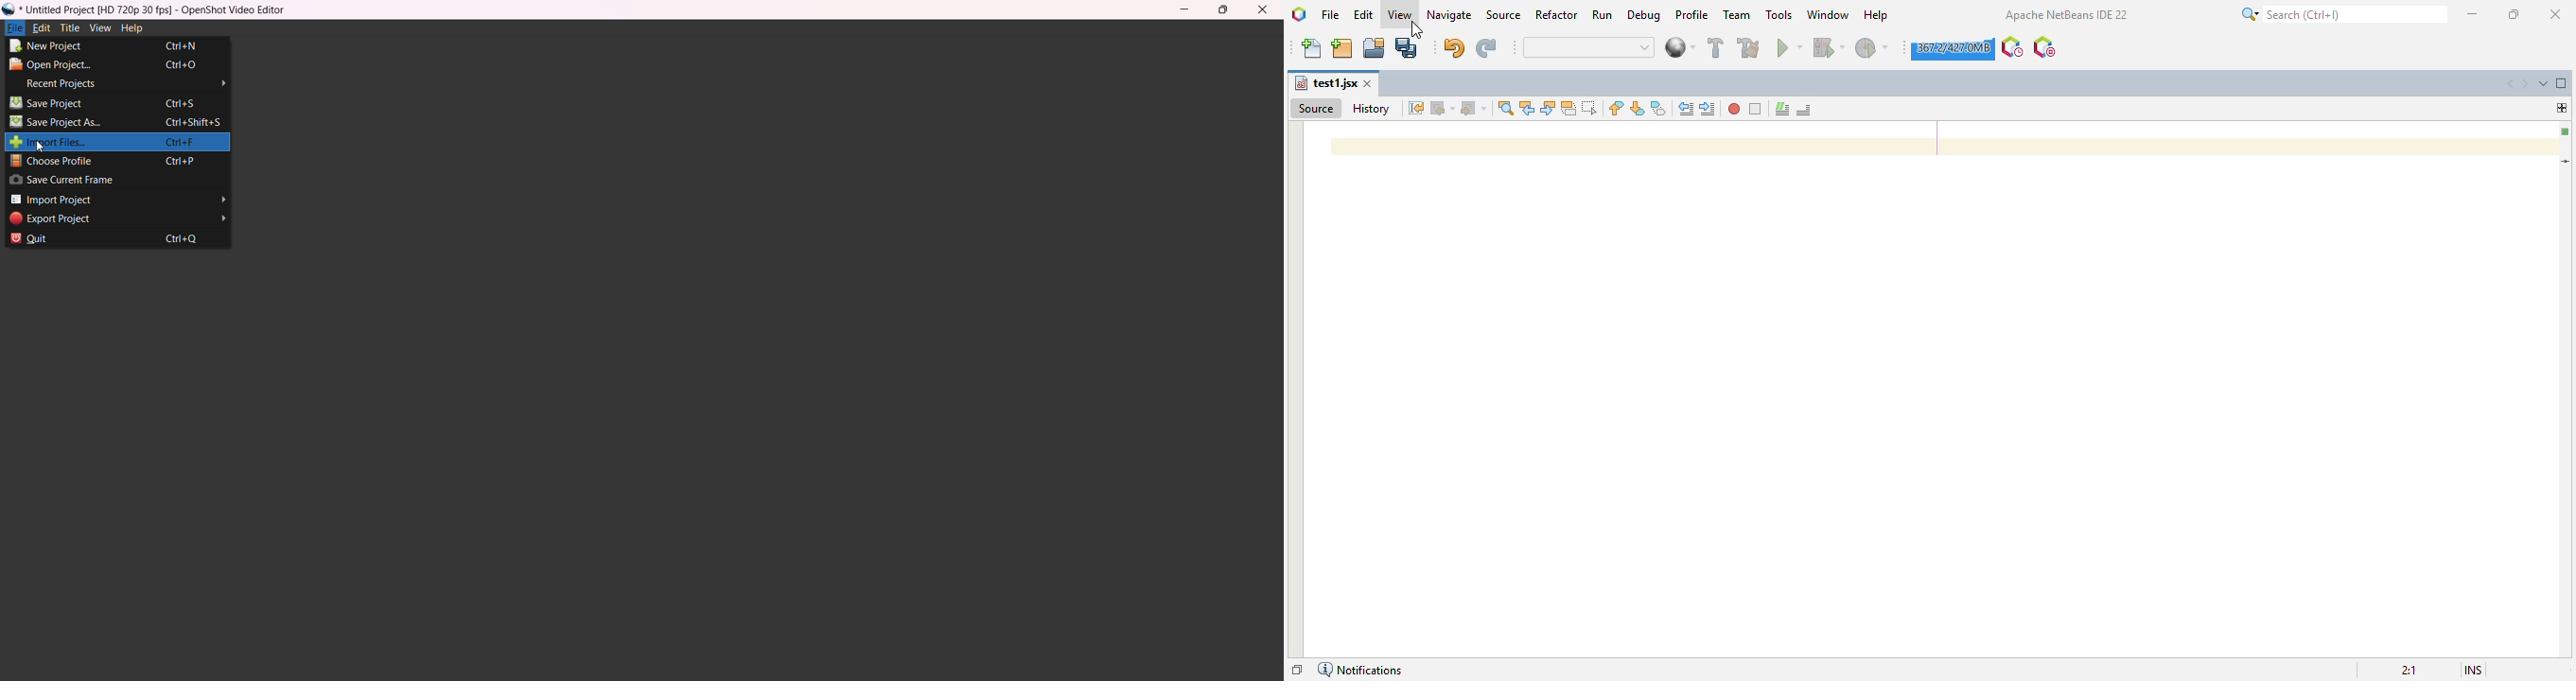 The image size is (2576, 700). Describe the element at coordinates (13, 29) in the screenshot. I see `file` at that location.